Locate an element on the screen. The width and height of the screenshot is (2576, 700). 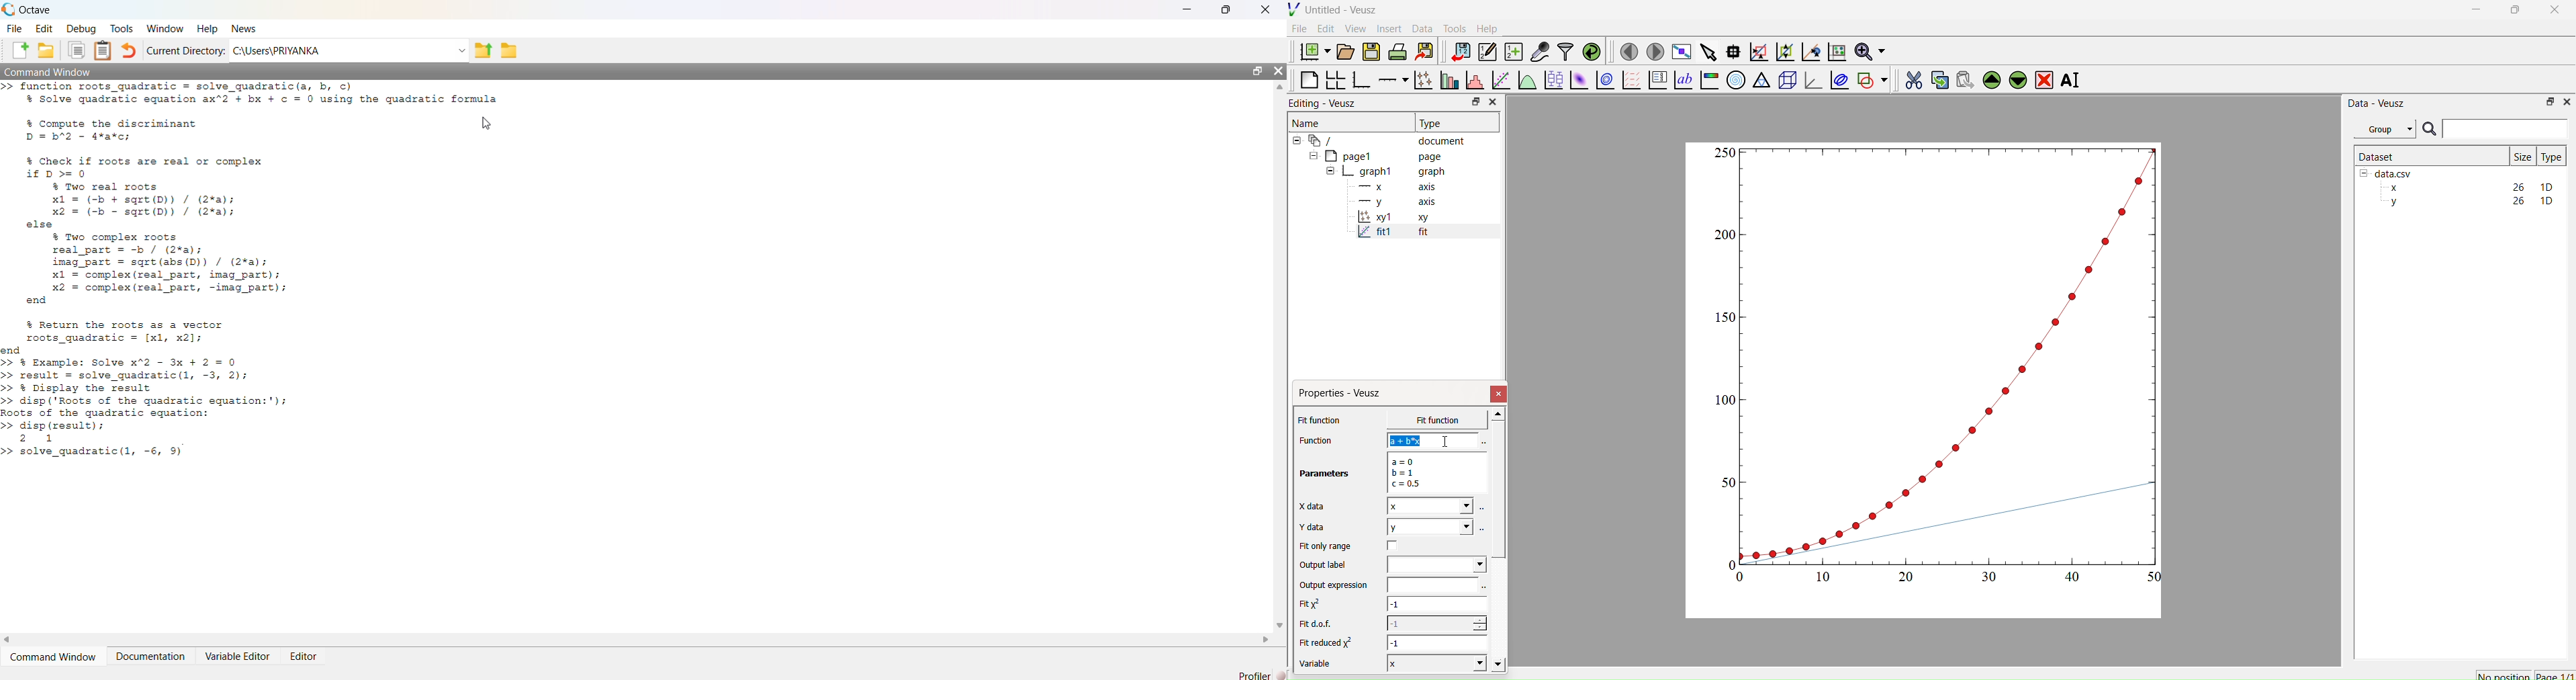
Fit reduced x^2 is located at coordinates (1328, 642).